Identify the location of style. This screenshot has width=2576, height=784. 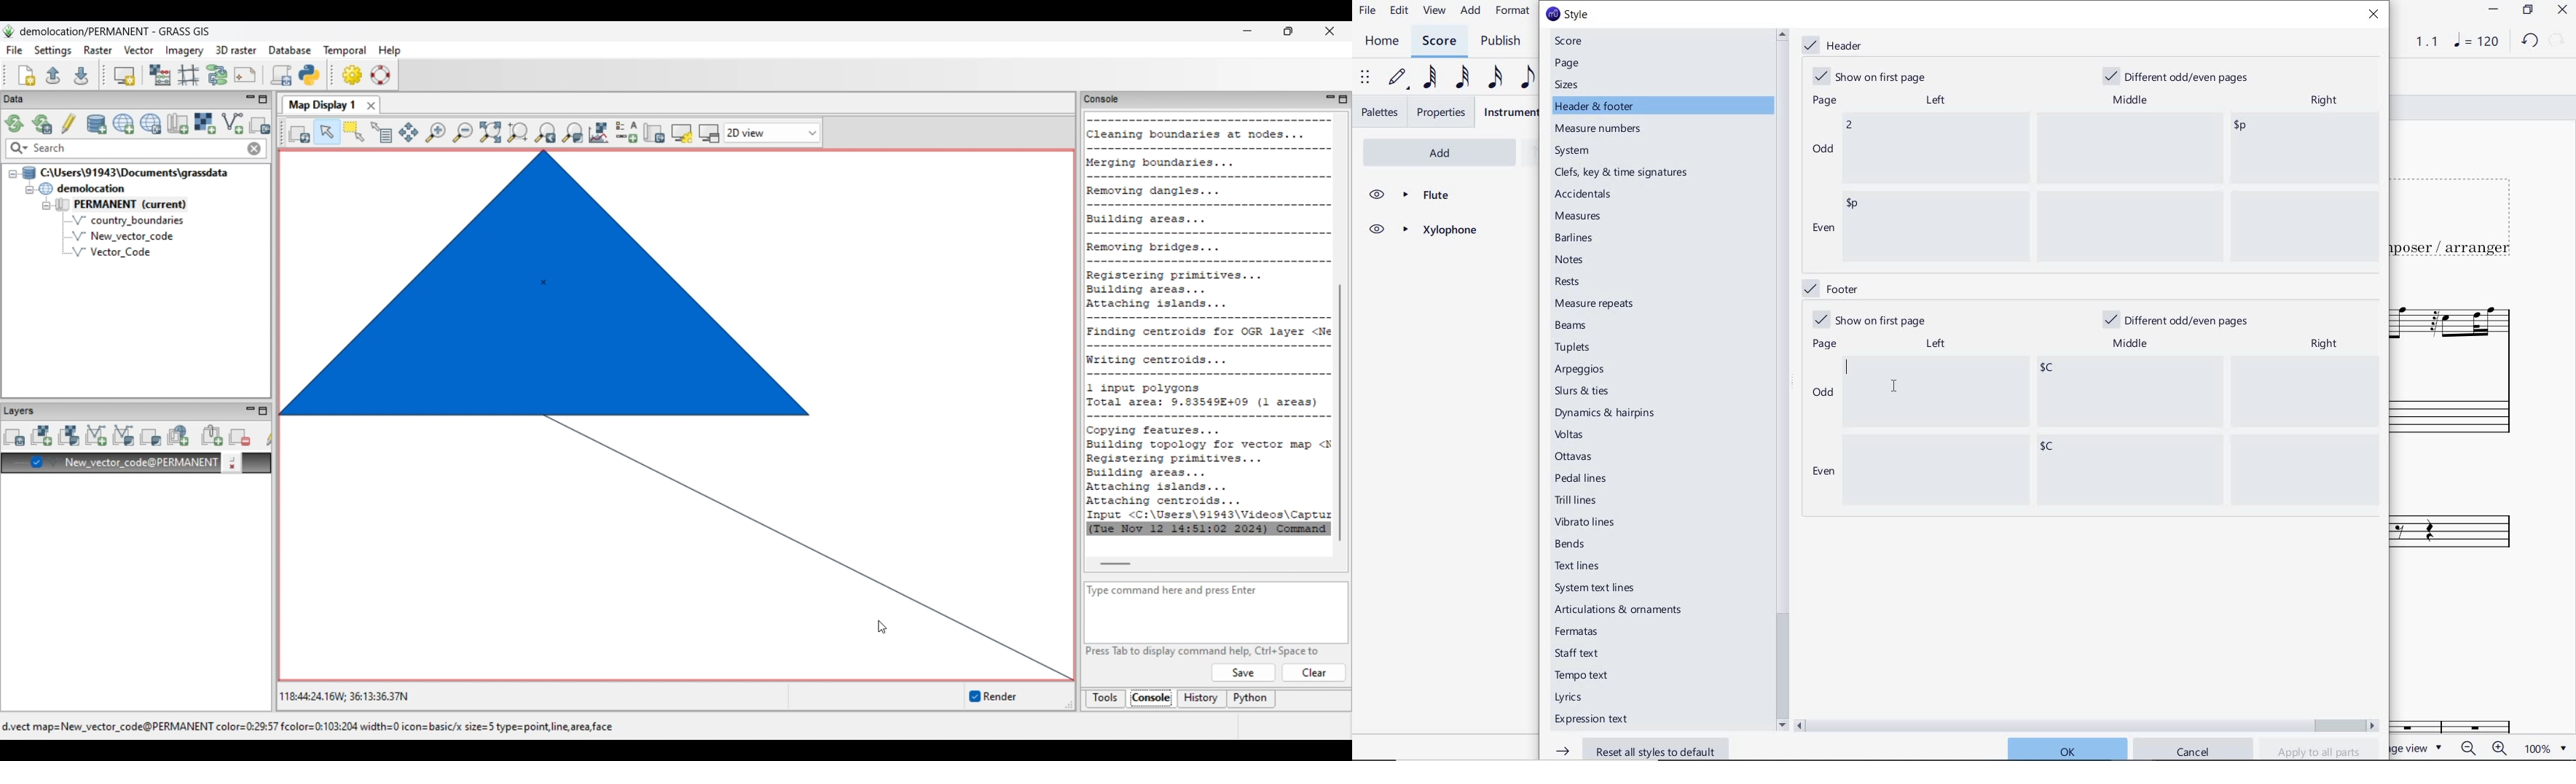
(1567, 15).